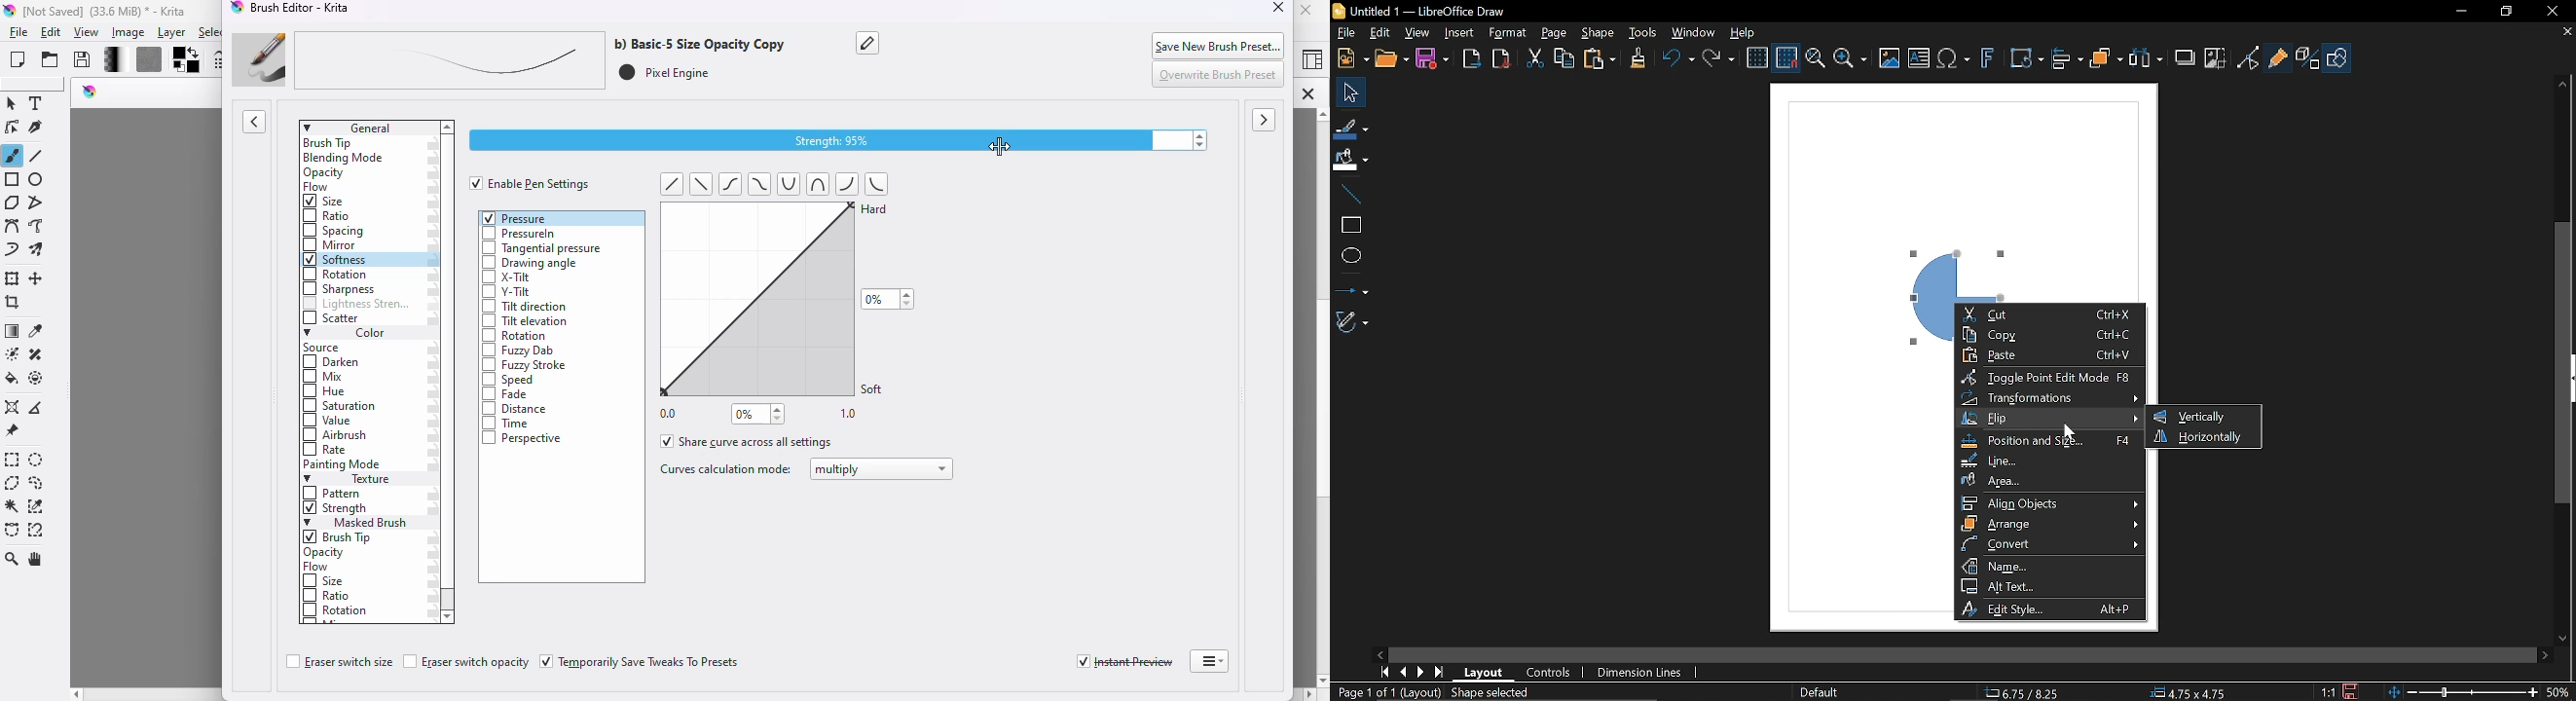 The height and width of the screenshot is (728, 2576). Describe the element at coordinates (1758, 56) in the screenshot. I see `Display grid` at that location.